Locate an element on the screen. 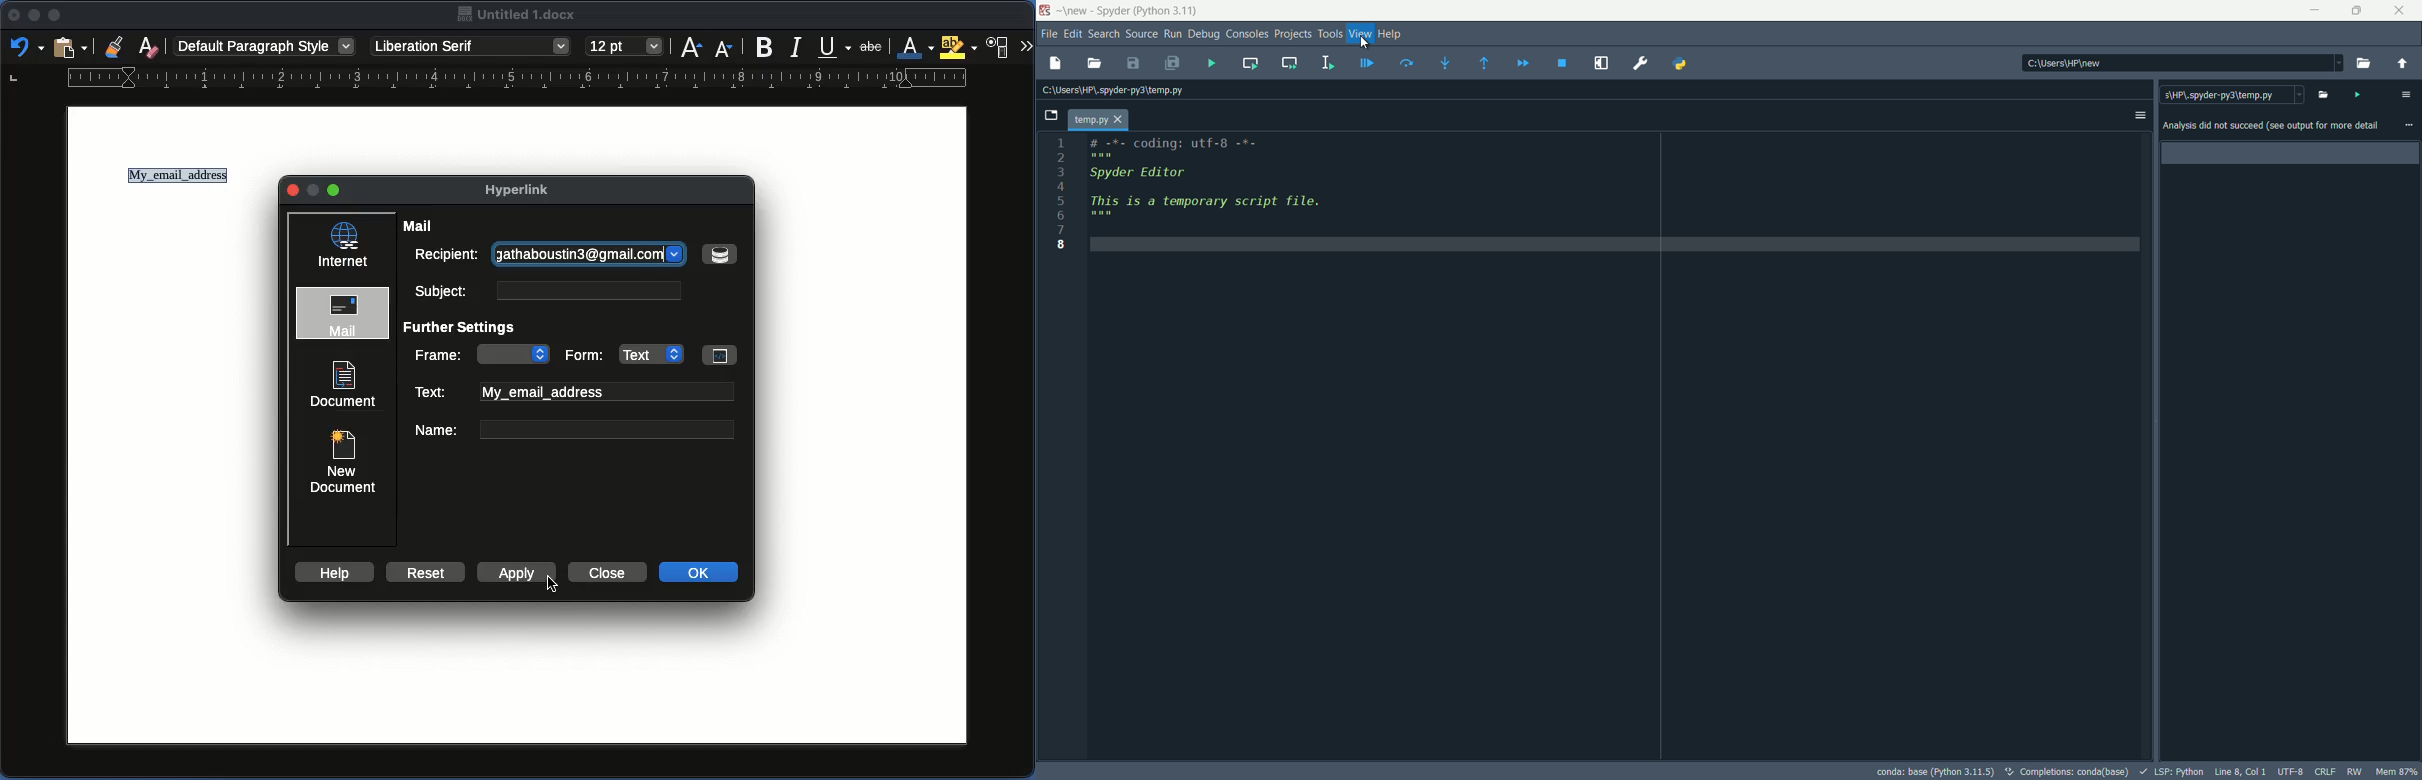  Maximize is located at coordinates (54, 15).